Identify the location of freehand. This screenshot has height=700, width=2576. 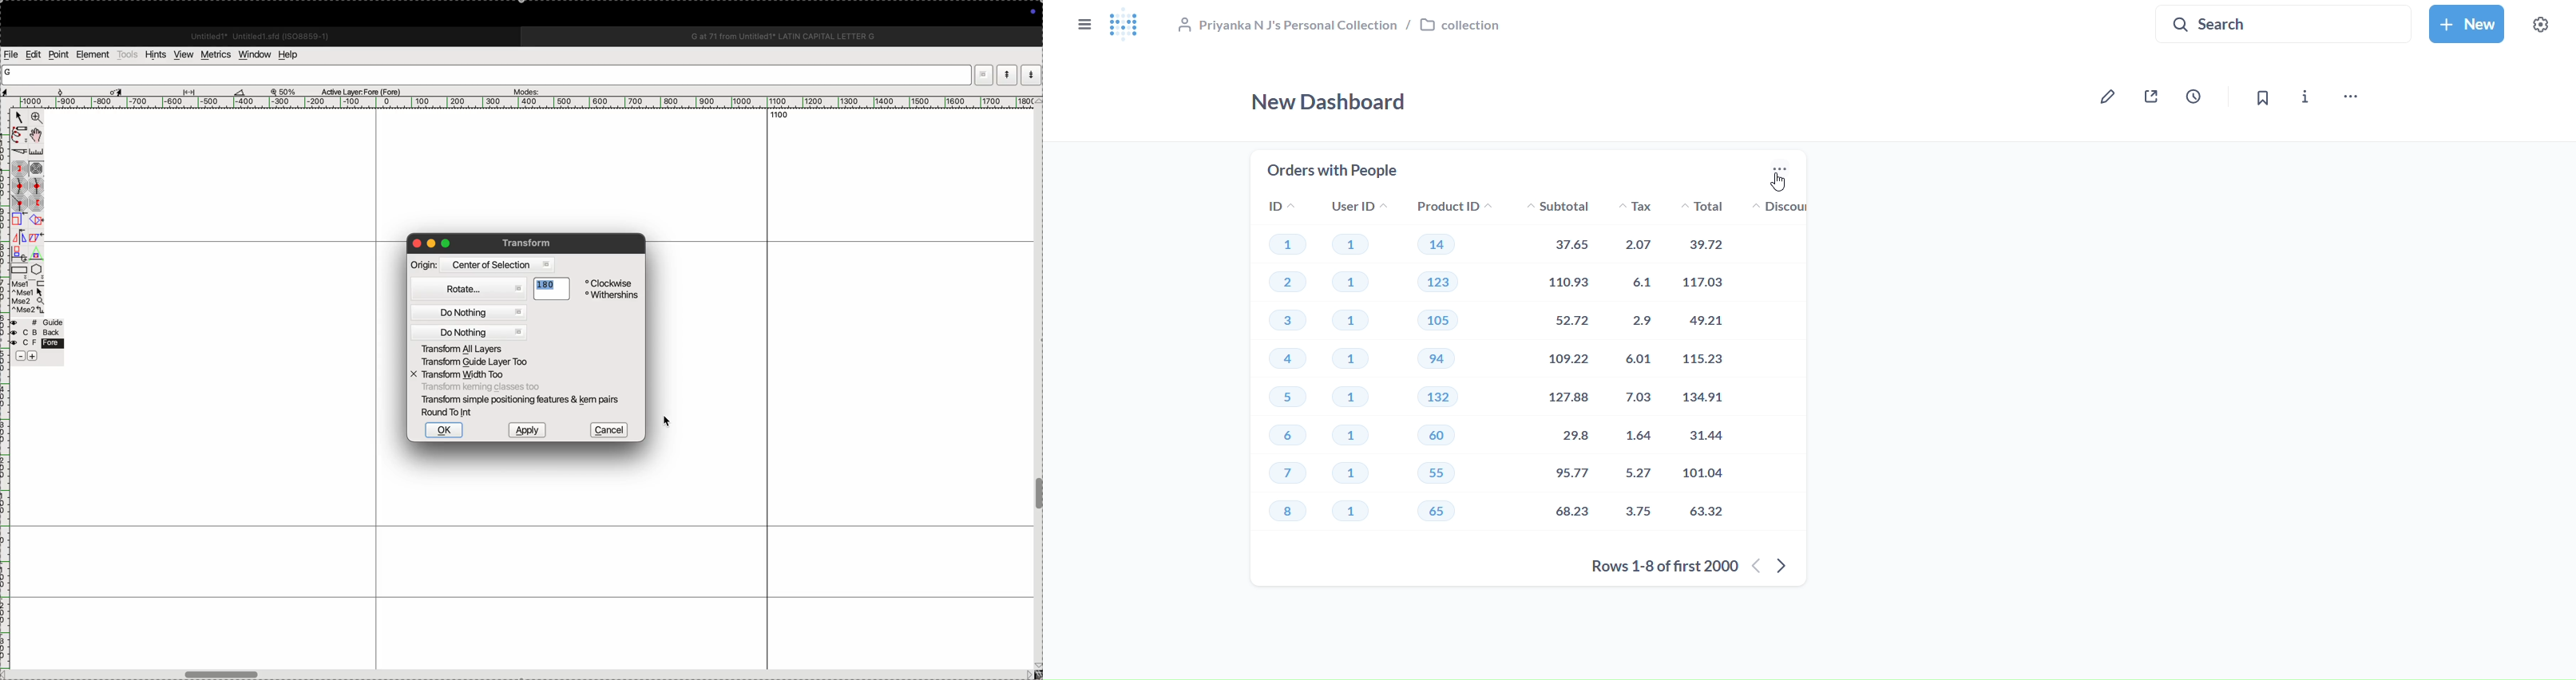
(19, 136).